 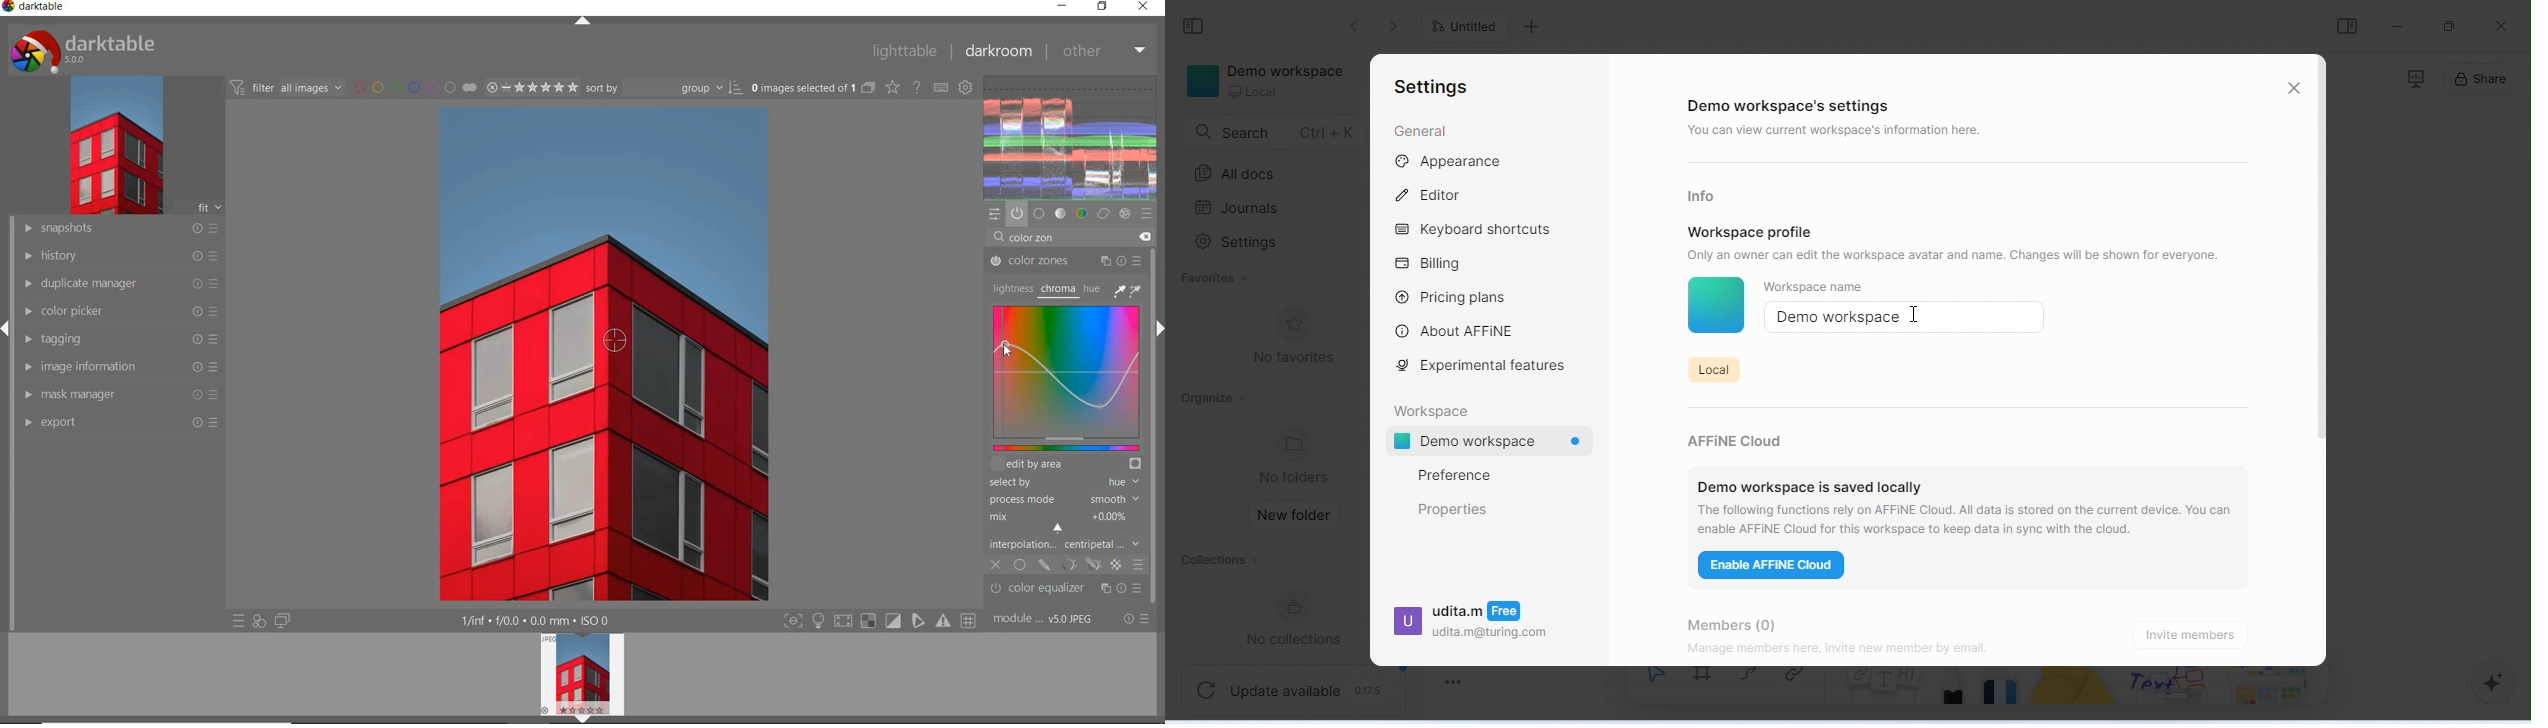 What do you see at coordinates (1270, 83) in the screenshot?
I see `demo workspace` at bounding box center [1270, 83].